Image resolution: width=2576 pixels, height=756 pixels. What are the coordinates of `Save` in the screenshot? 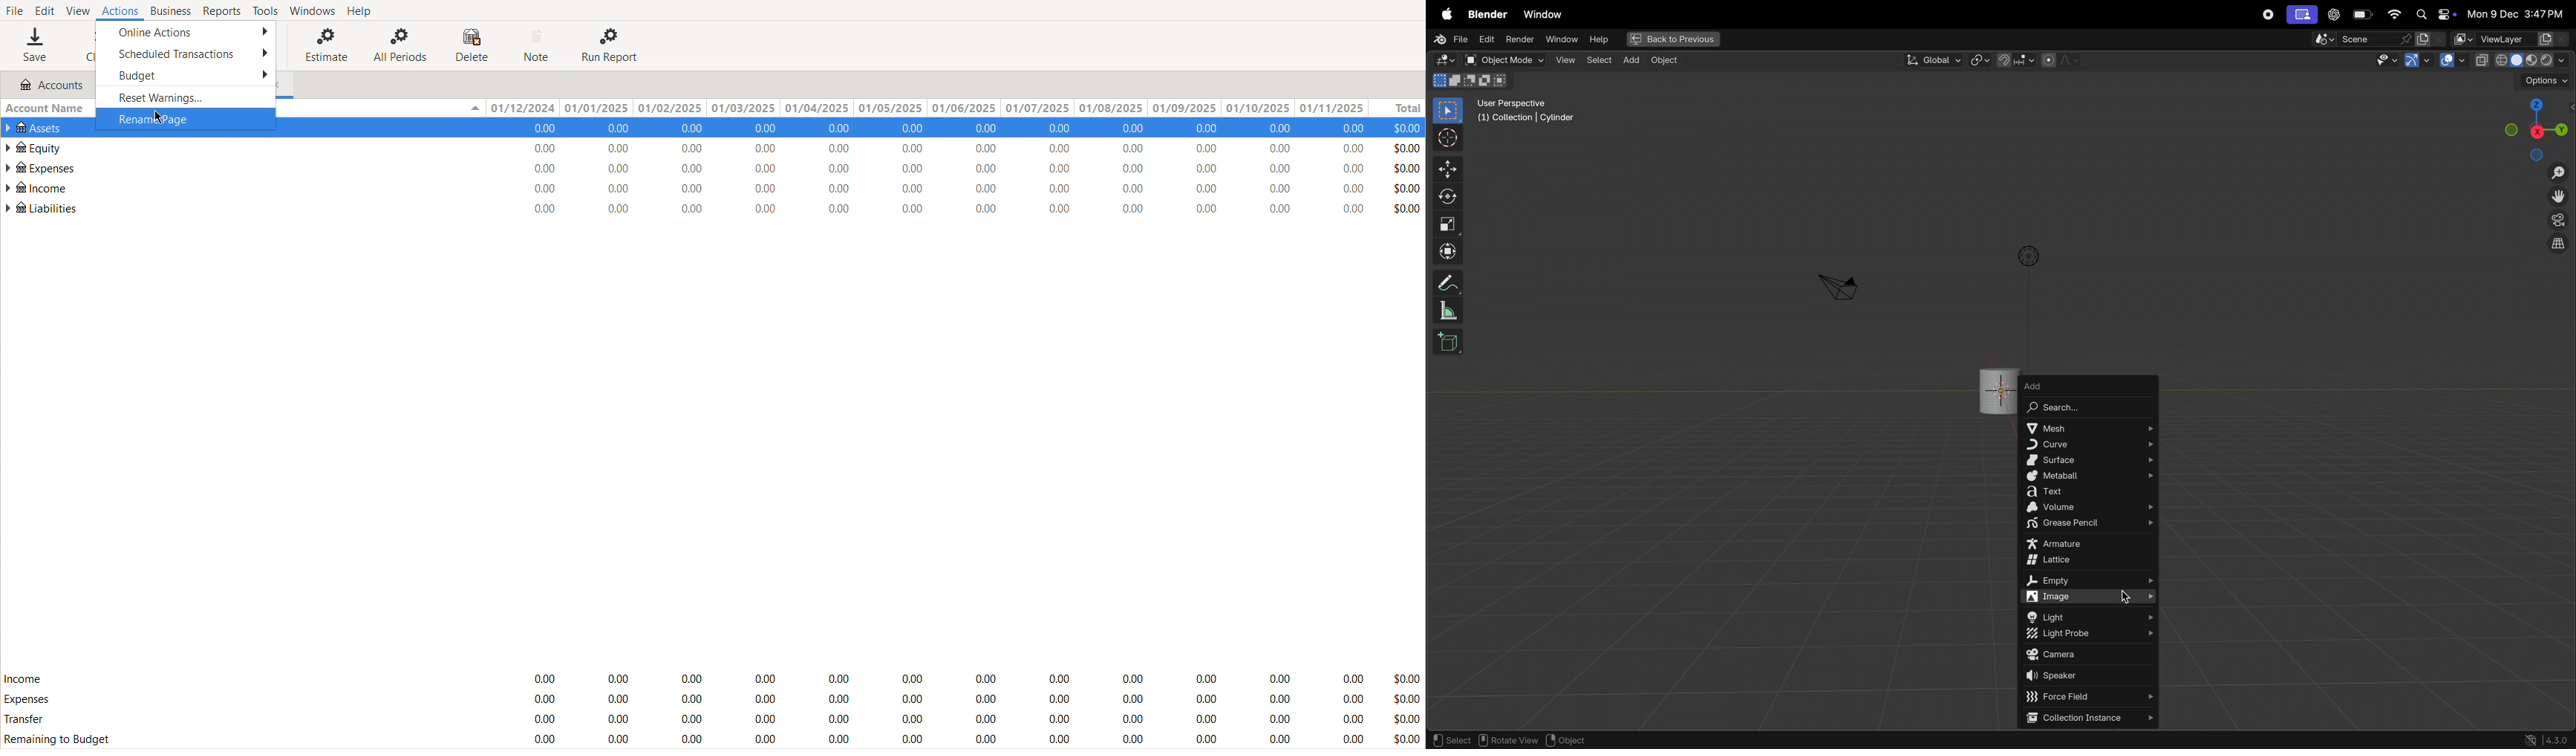 It's located at (35, 45).